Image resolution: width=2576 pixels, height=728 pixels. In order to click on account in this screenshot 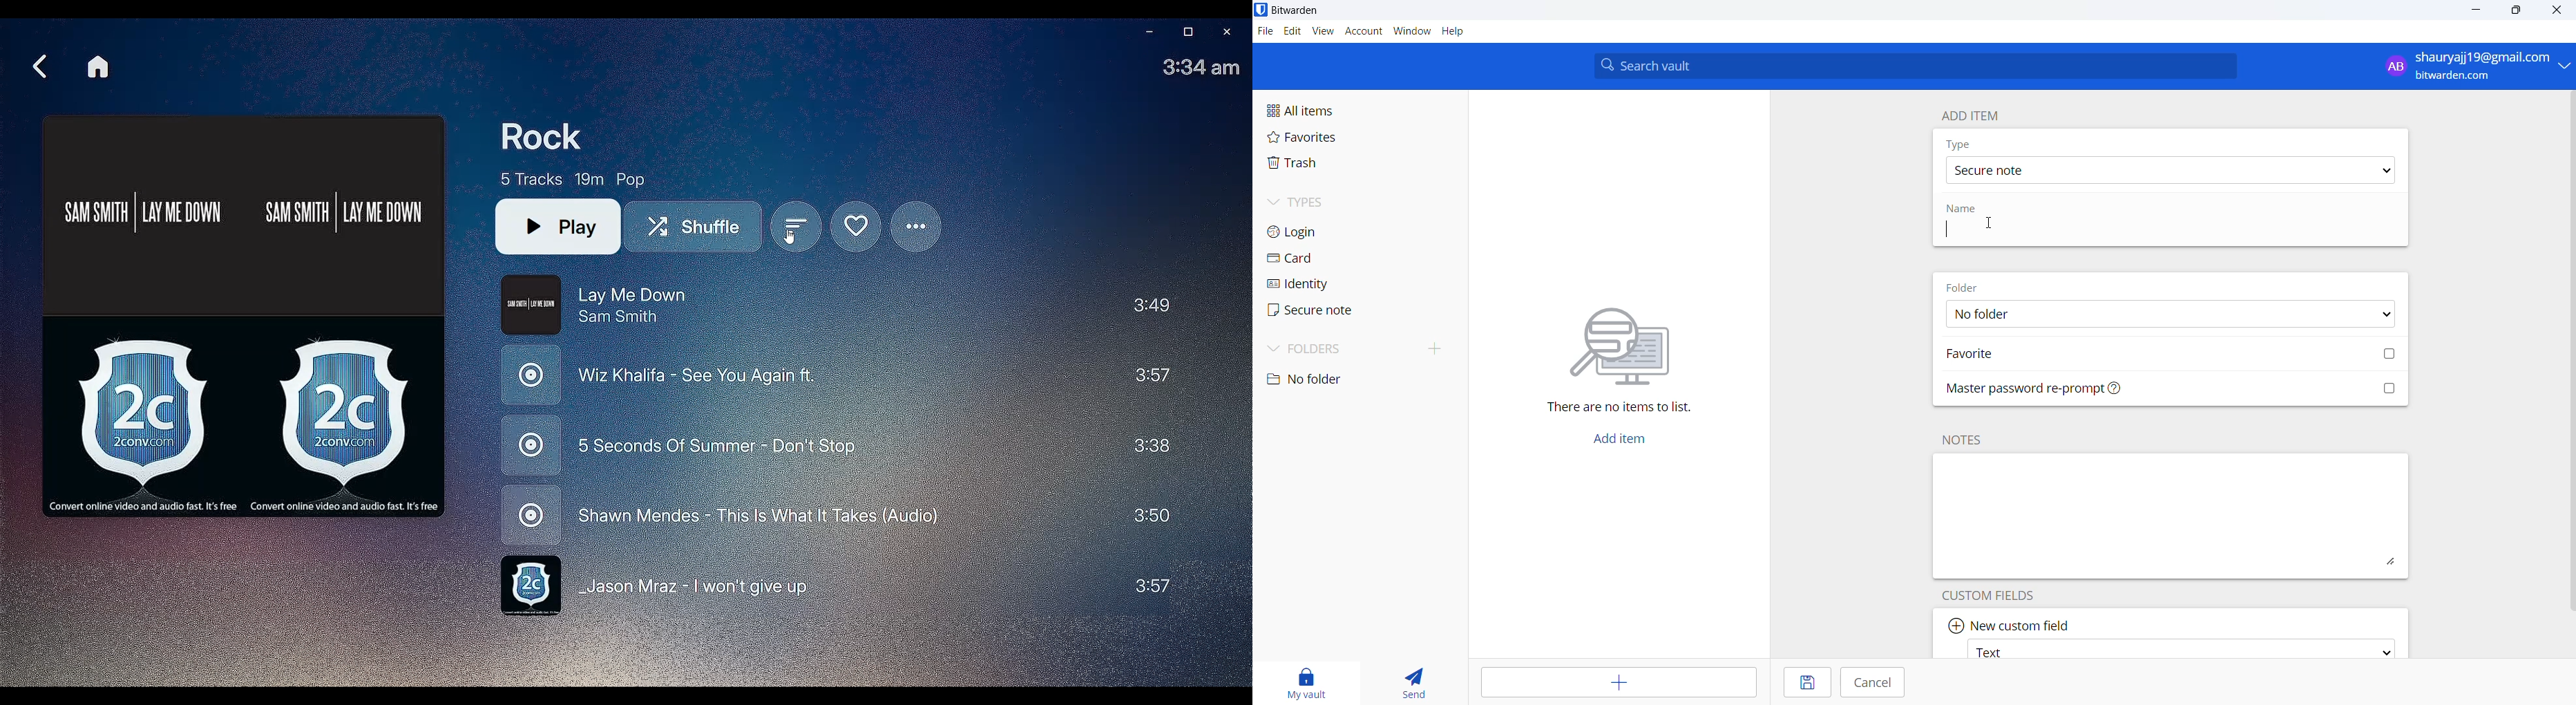, I will do `click(1364, 31)`.